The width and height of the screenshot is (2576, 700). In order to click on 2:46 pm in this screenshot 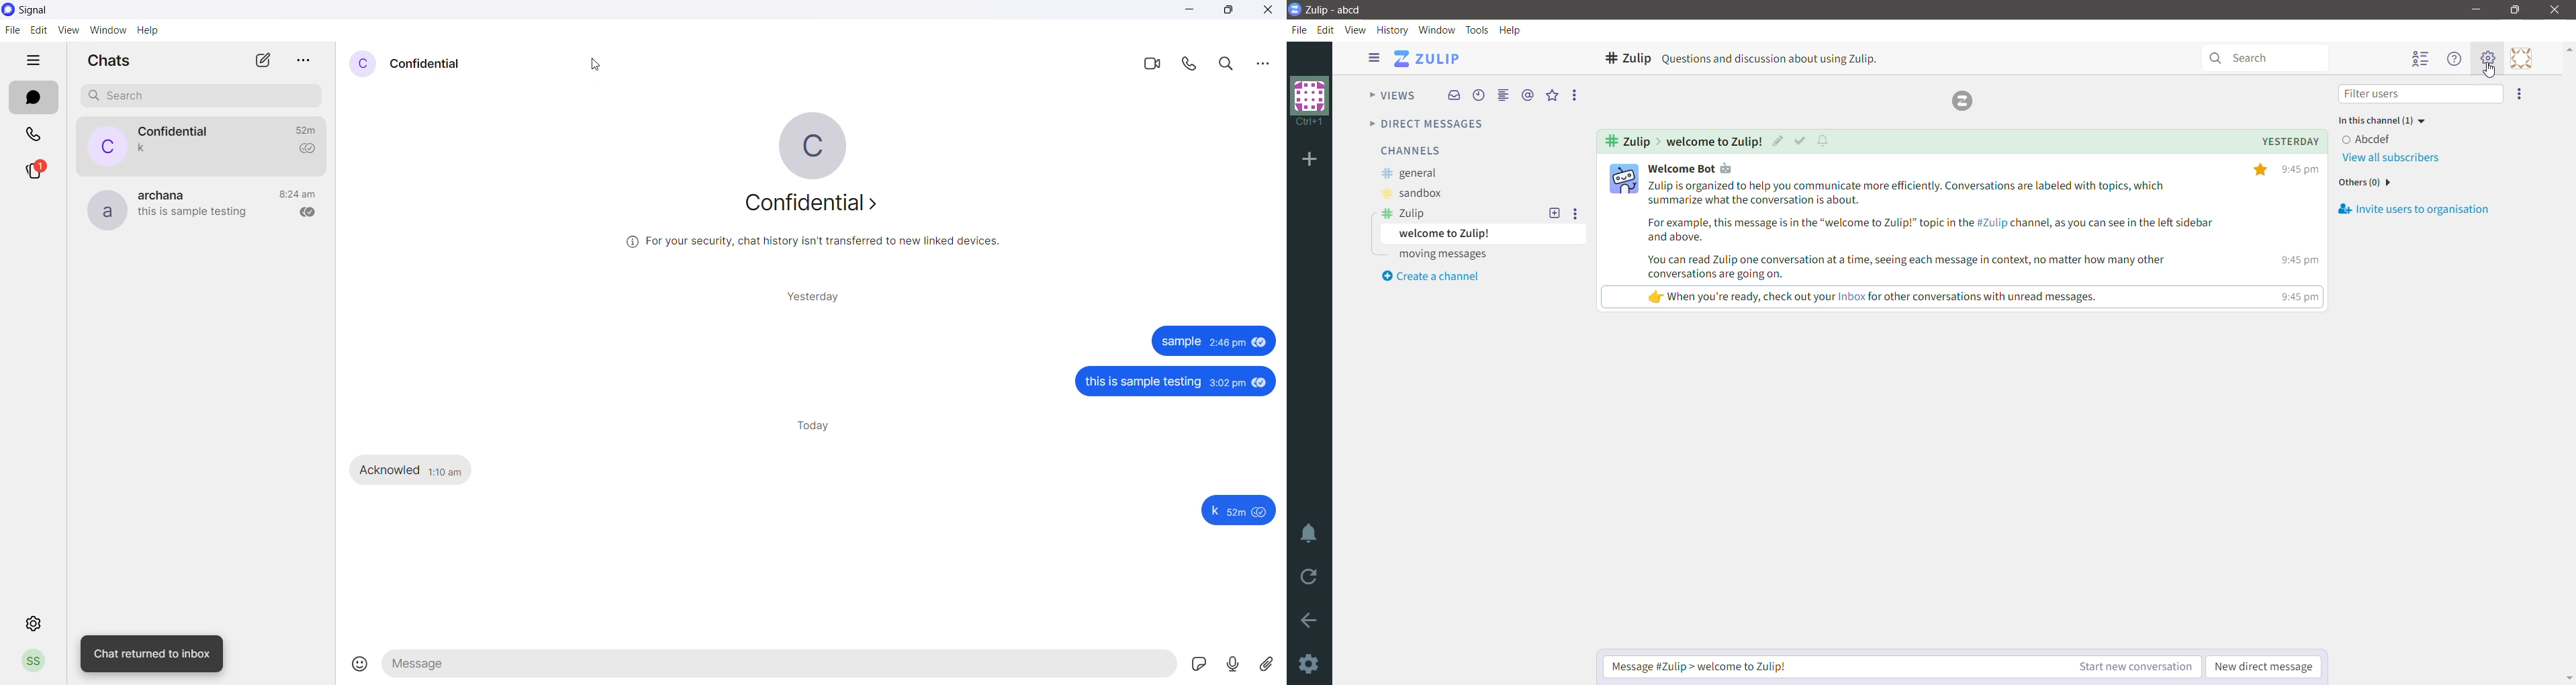, I will do `click(1227, 342)`.